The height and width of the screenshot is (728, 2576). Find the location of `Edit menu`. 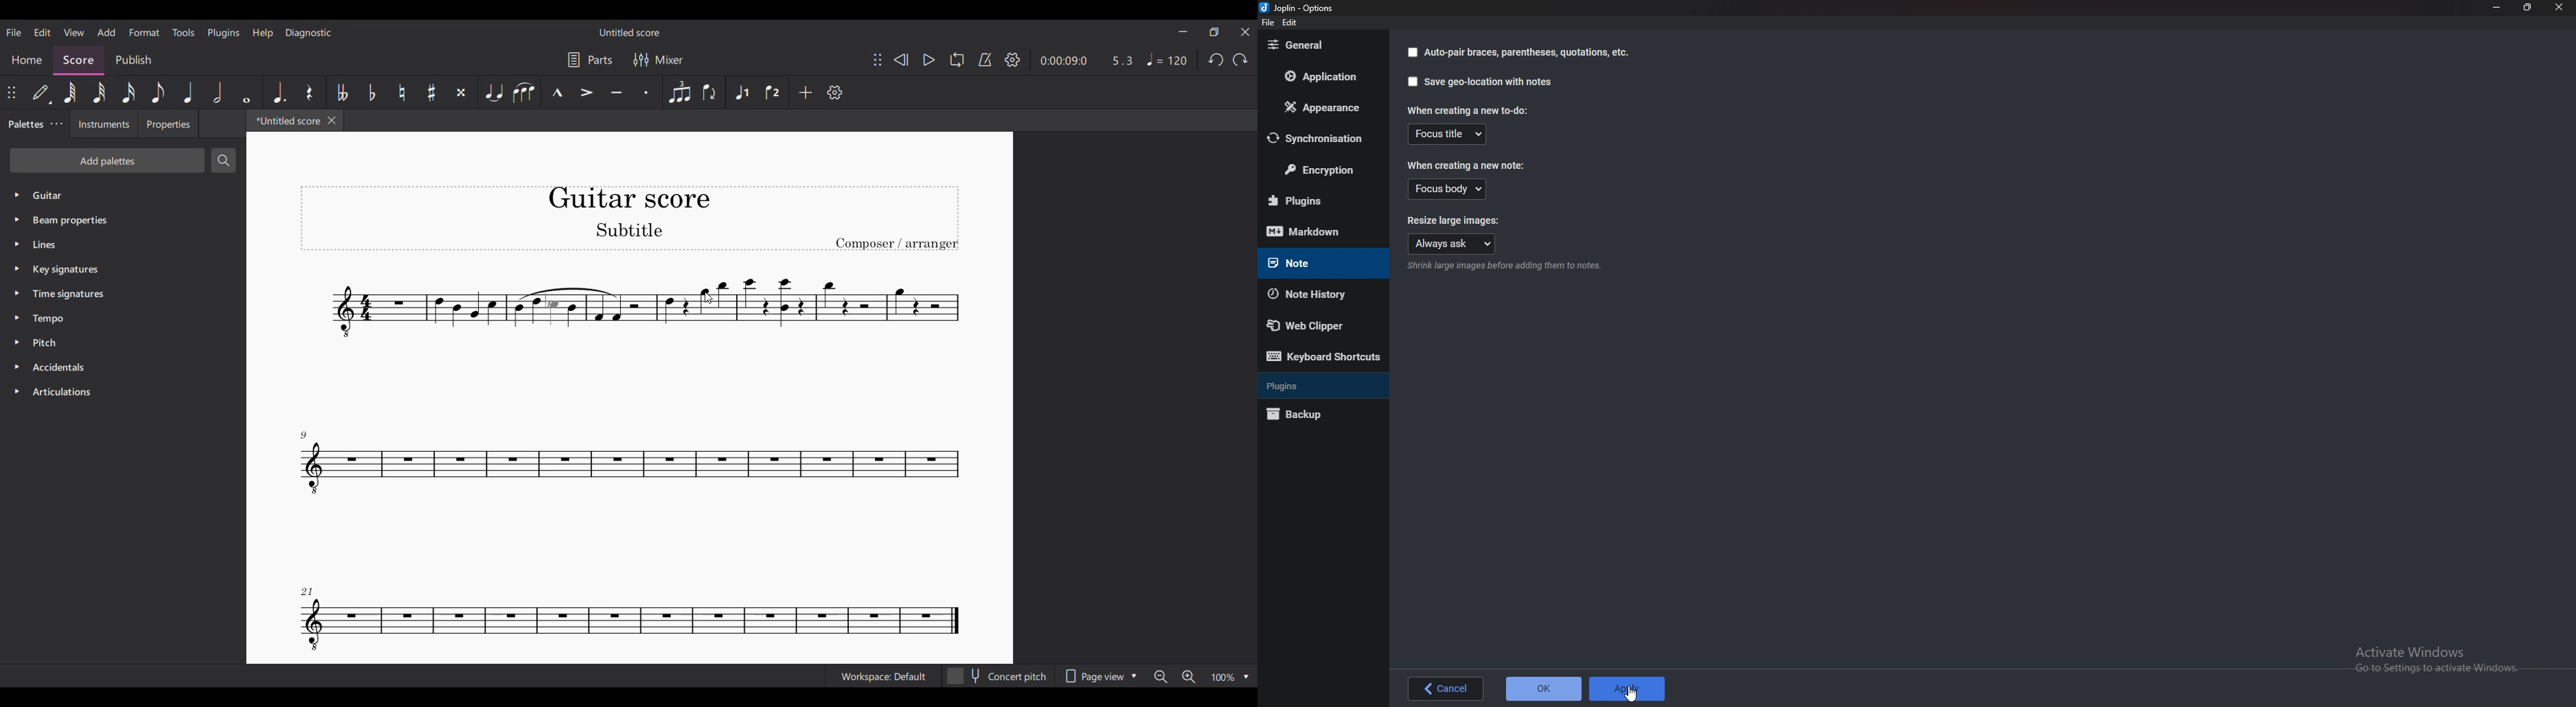

Edit menu is located at coordinates (43, 33).